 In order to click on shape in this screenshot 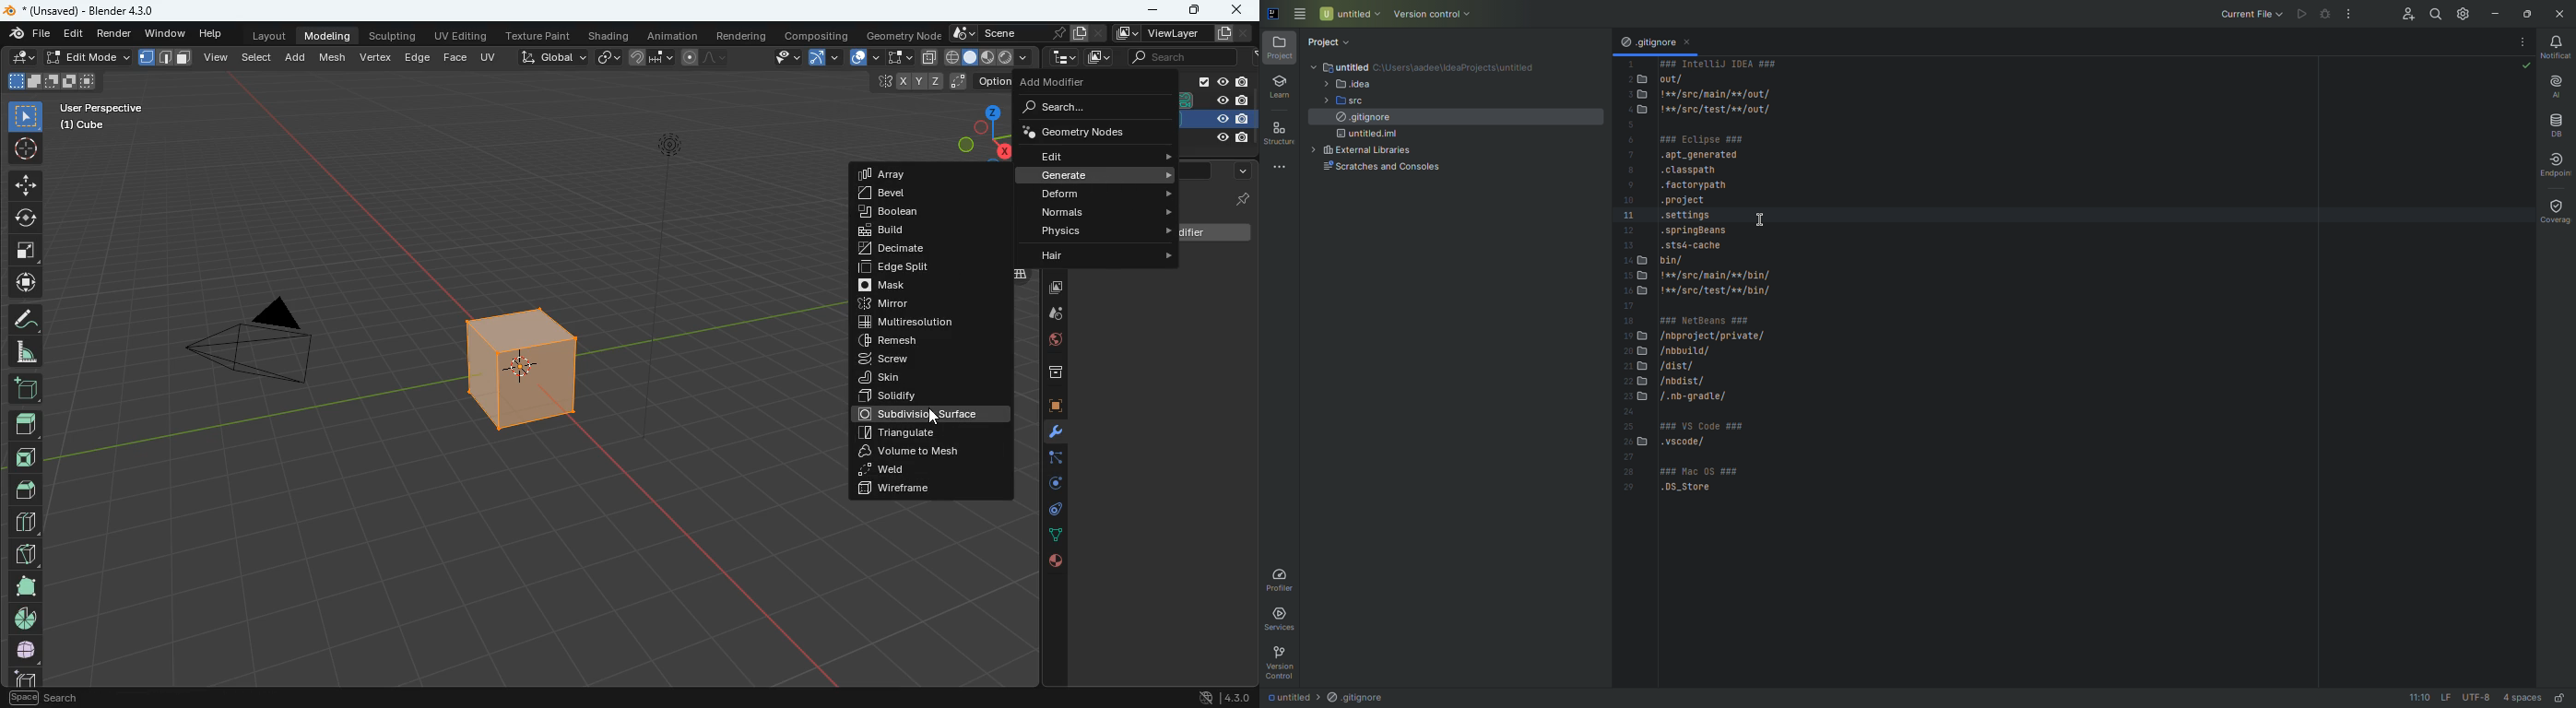, I will do `click(989, 56)`.